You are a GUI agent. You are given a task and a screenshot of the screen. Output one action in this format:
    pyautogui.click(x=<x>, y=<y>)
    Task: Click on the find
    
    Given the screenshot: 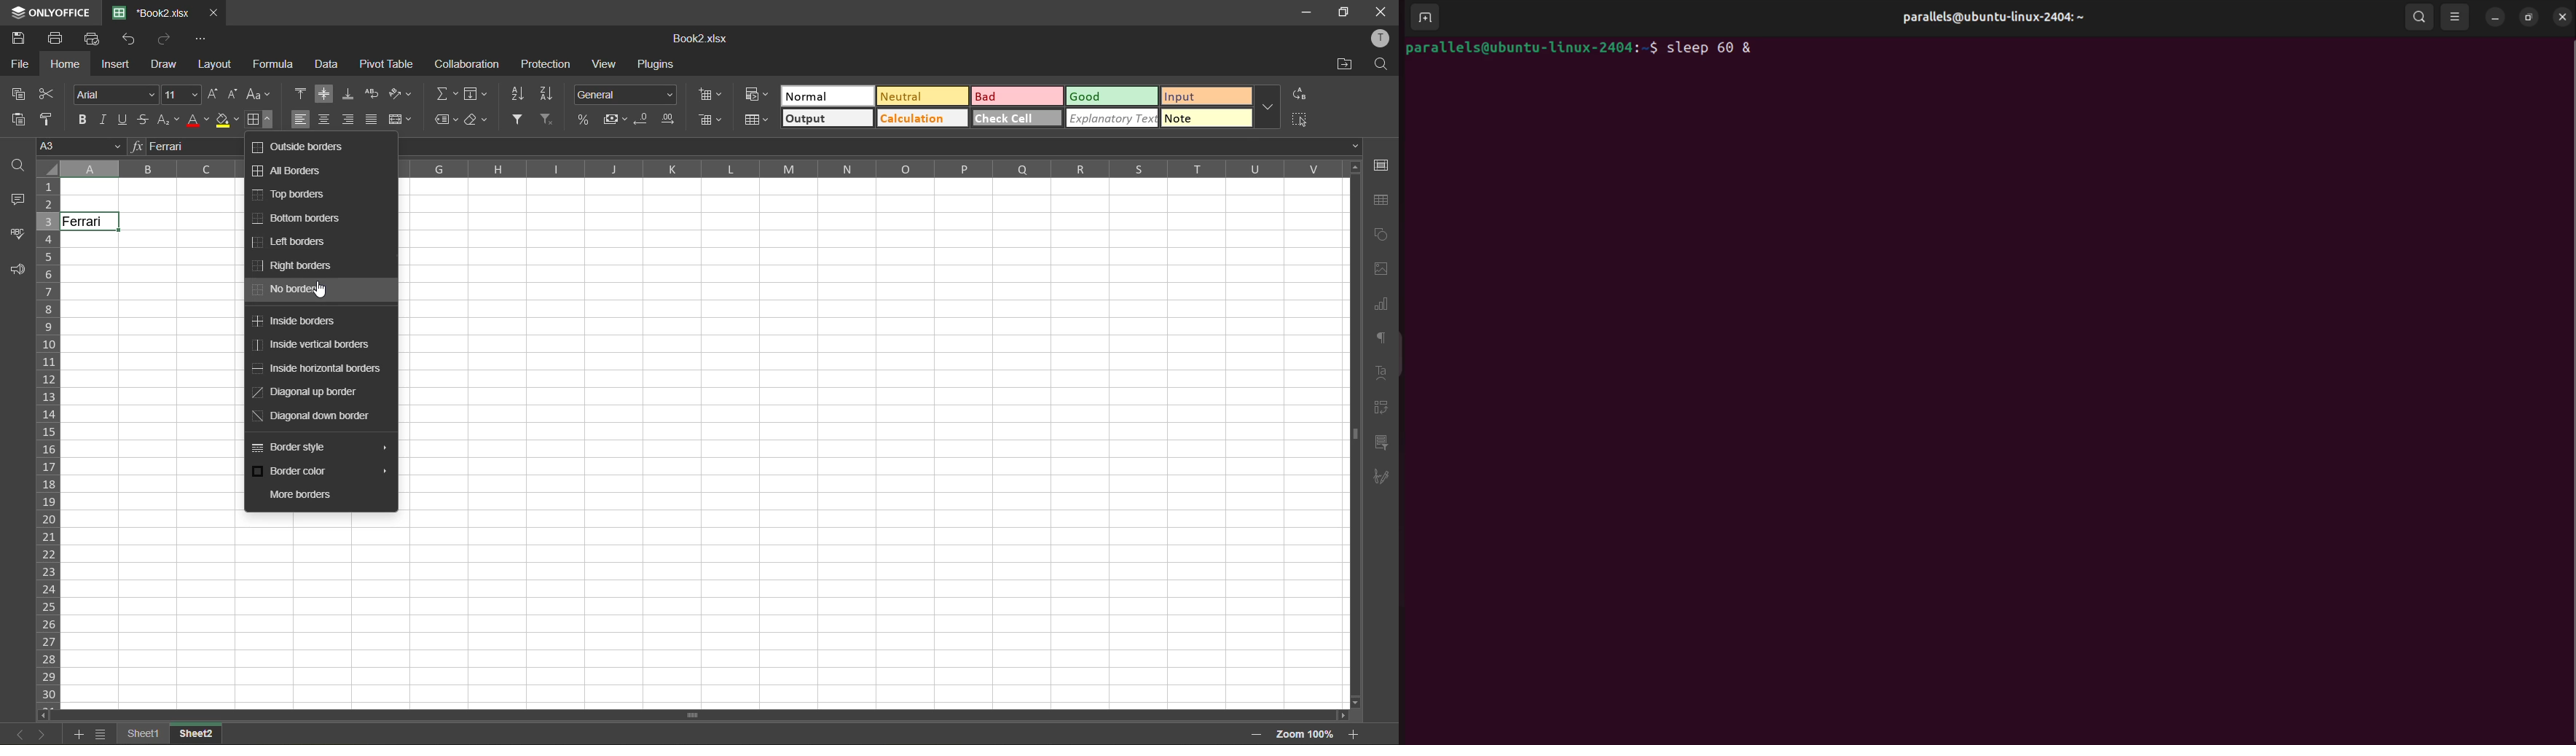 What is the action you would take?
    pyautogui.click(x=17, y=164)
    